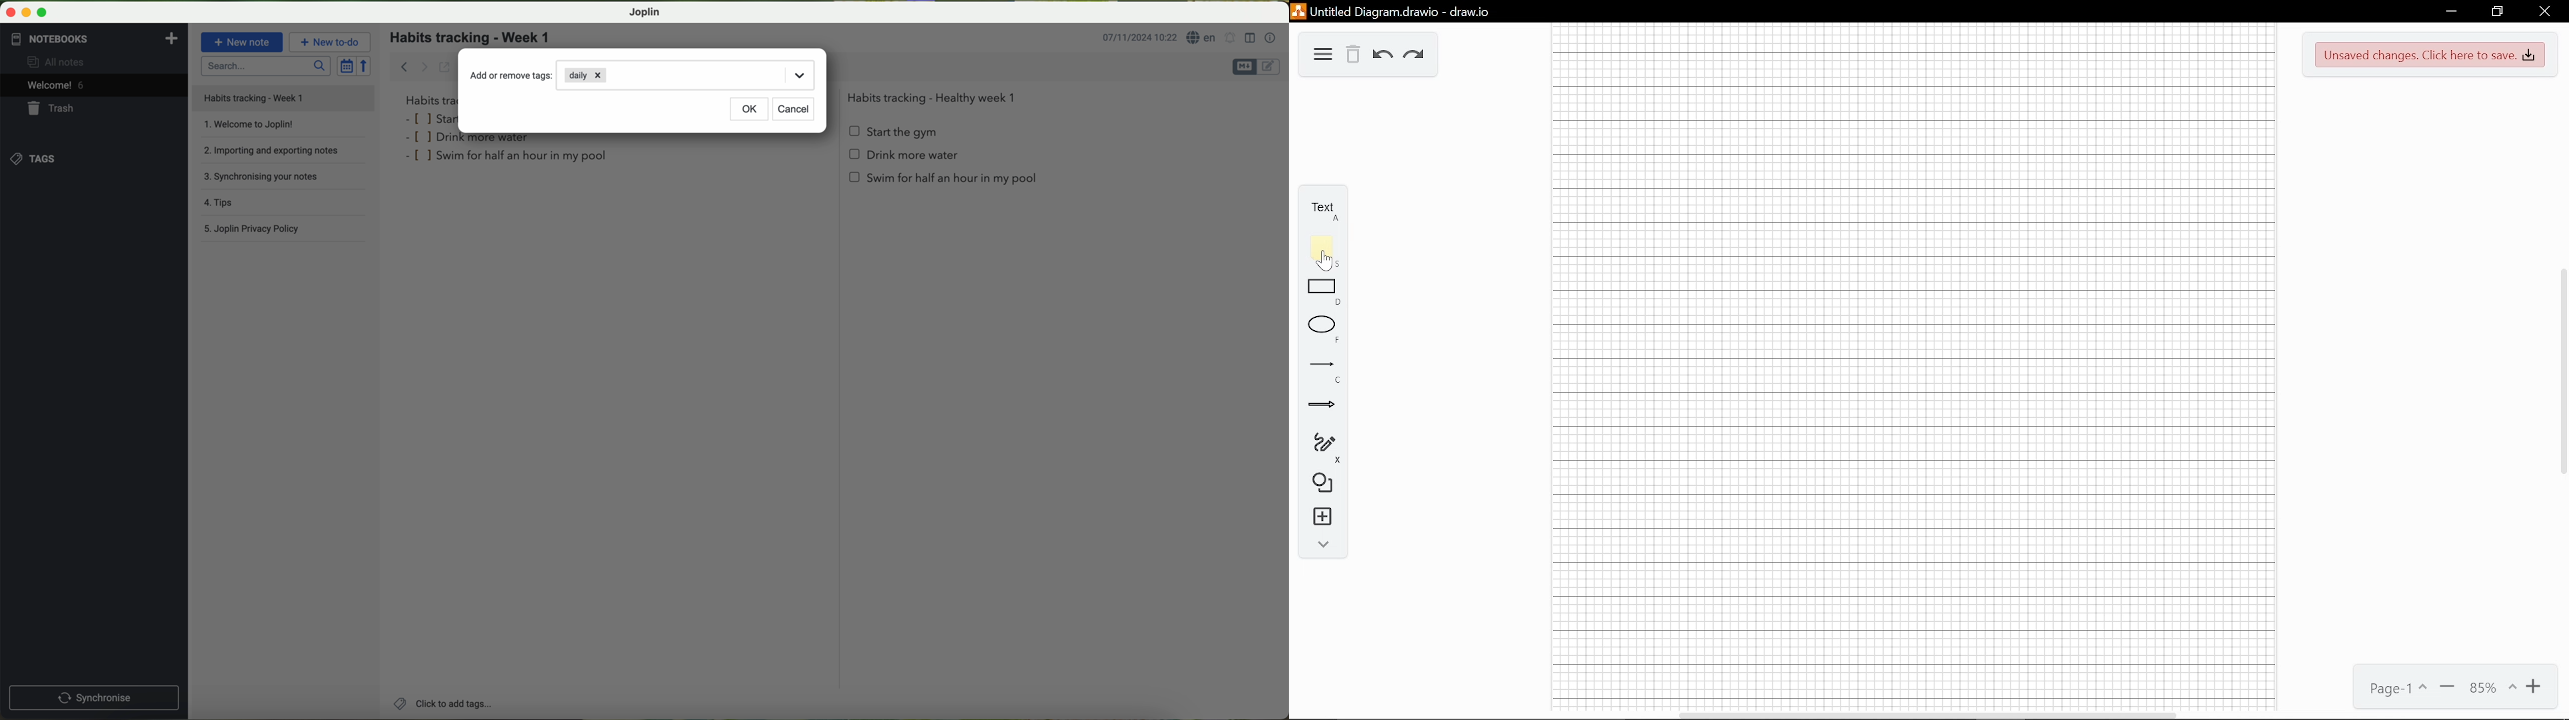 This screenshot has height=728, width=2576. I want to click on date and hour, so click(1140, 37).